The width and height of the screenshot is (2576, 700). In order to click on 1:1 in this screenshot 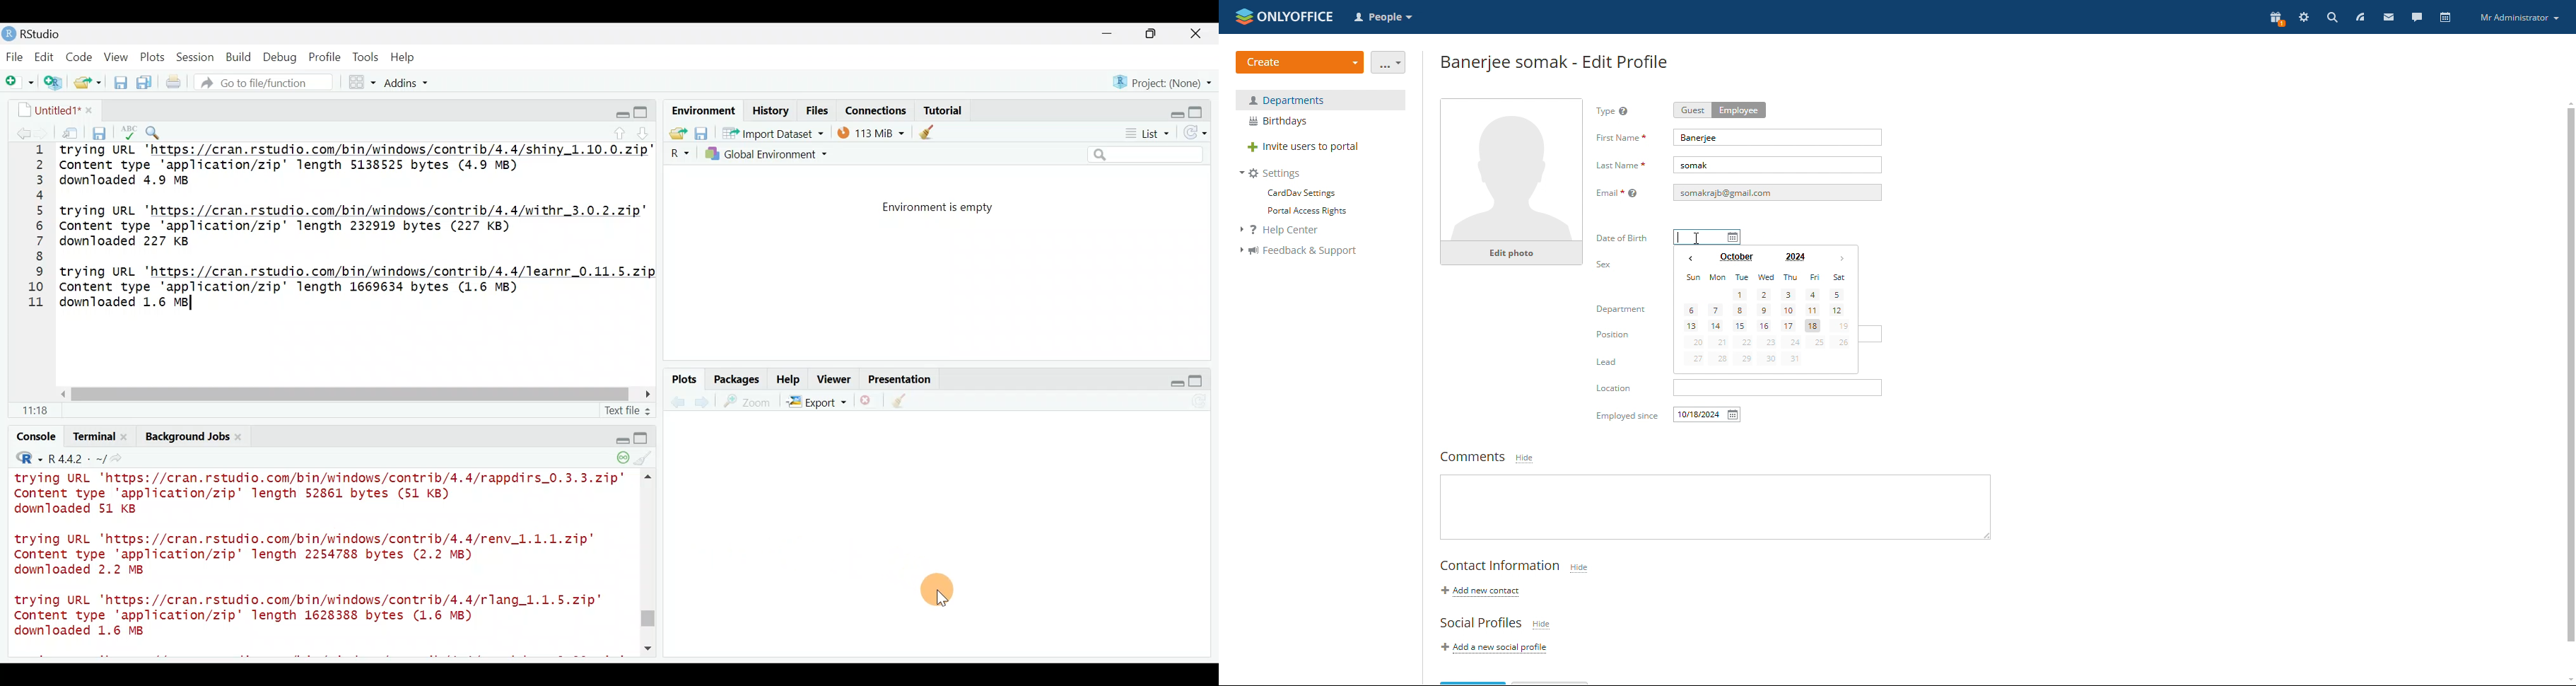, I will do `click(38, 410)`.